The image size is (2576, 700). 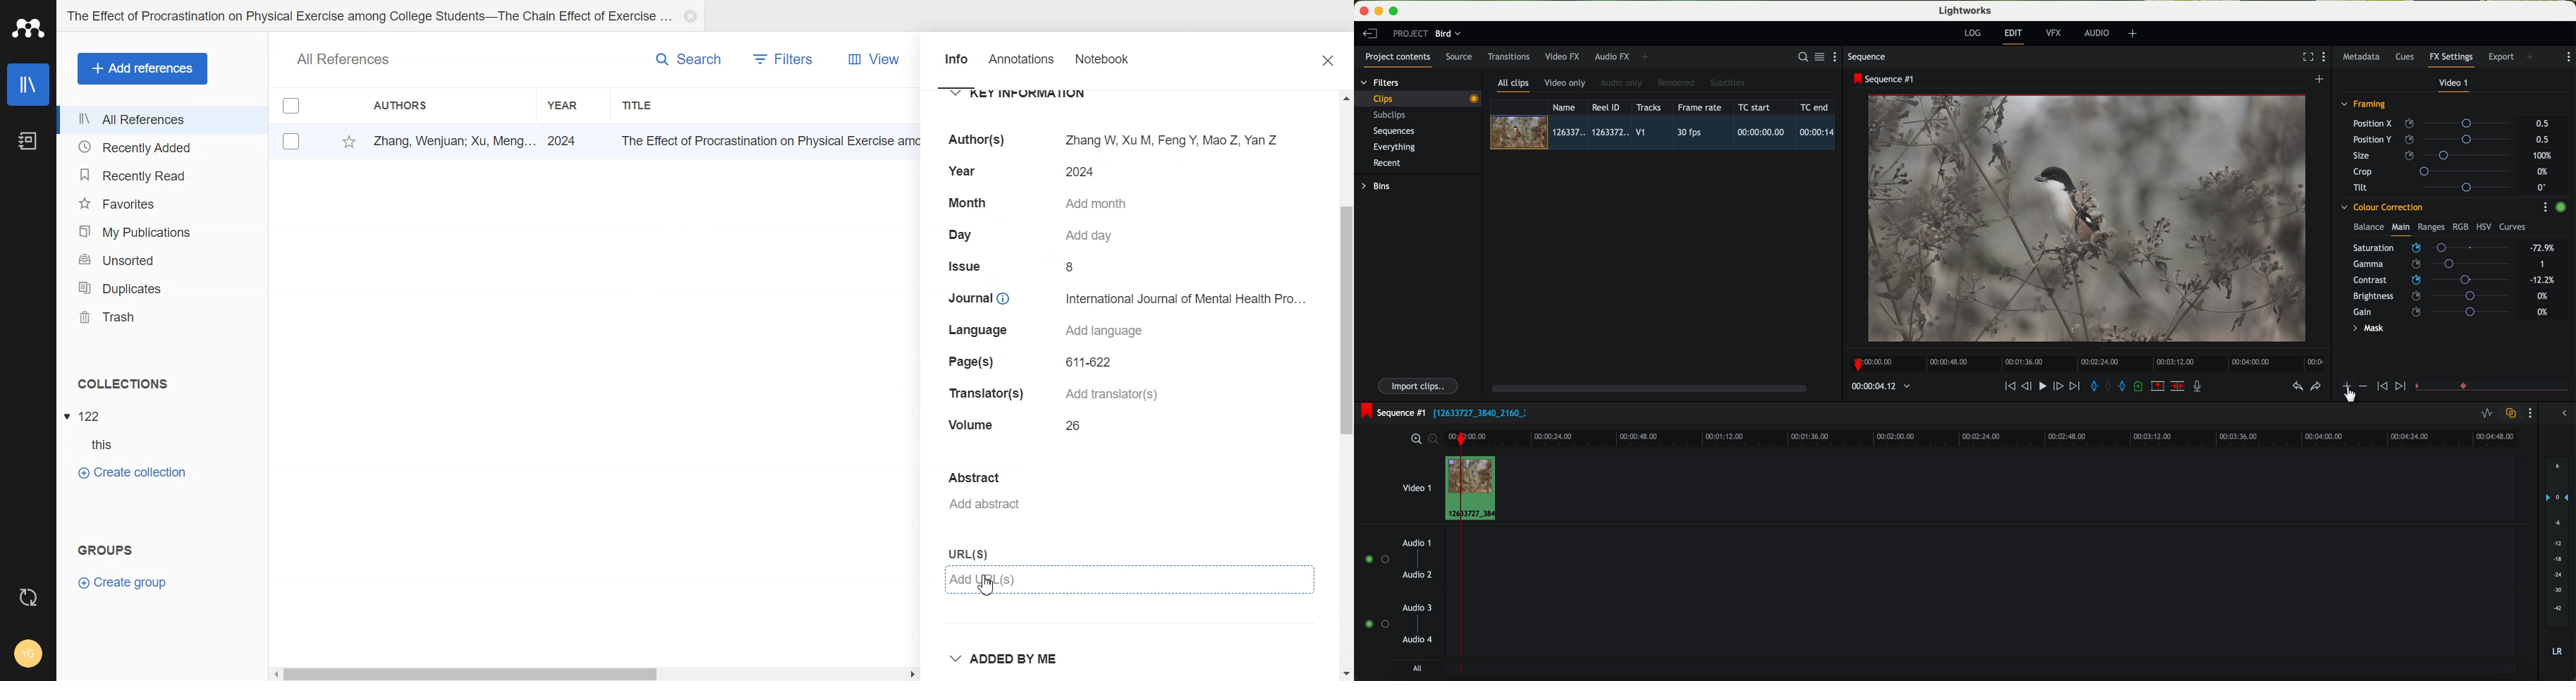 What do you see at coordinates (2545, 155) in the screenshot?
I see `100%` at bounding box center [2545, 155].